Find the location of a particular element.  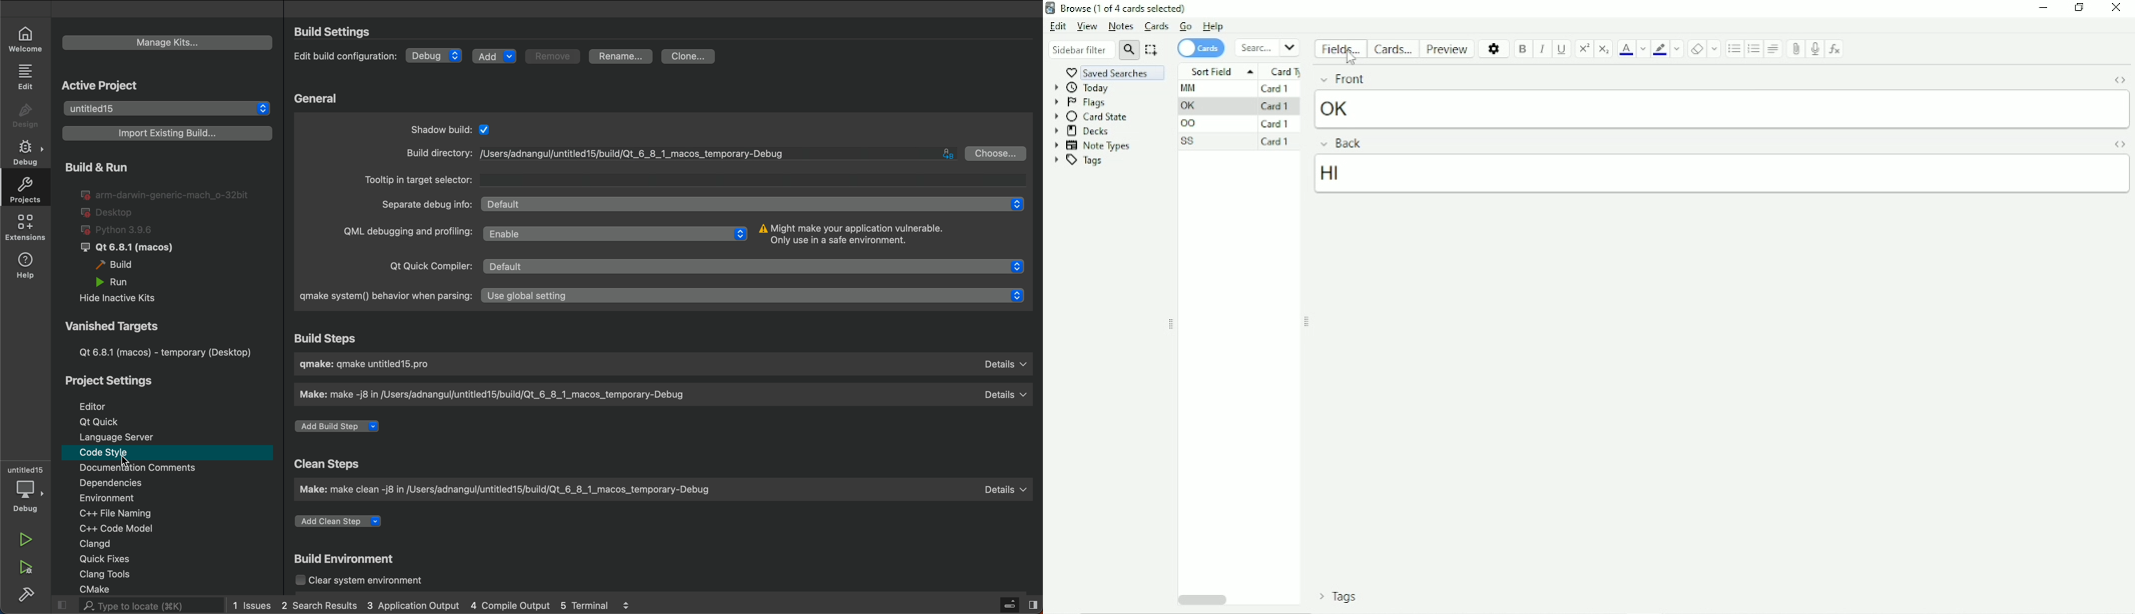

Select formatting to remove is located at coordinates (1715, 48).